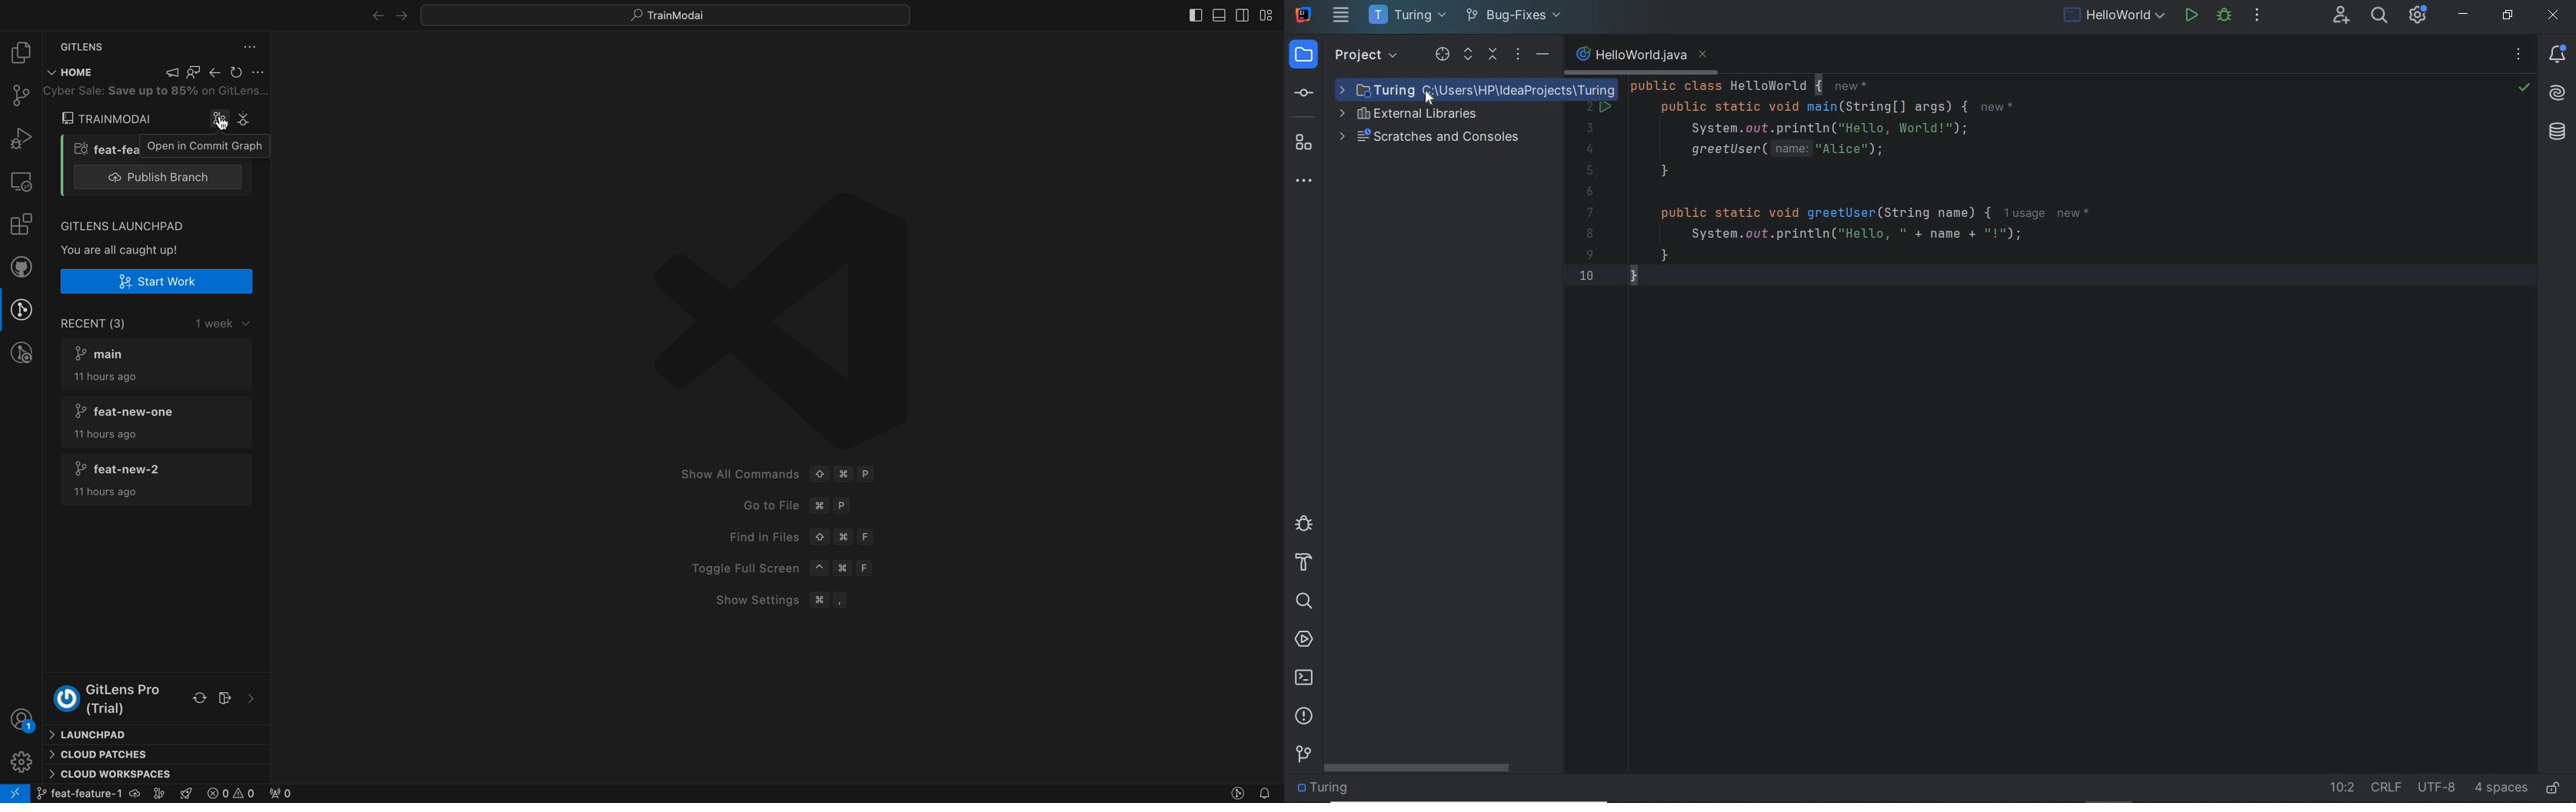 This screenshot has height=812, width=2576. What do you see at coordinates (149, 92) in the screenshot?
I see `` at bounding box center [149, 92].